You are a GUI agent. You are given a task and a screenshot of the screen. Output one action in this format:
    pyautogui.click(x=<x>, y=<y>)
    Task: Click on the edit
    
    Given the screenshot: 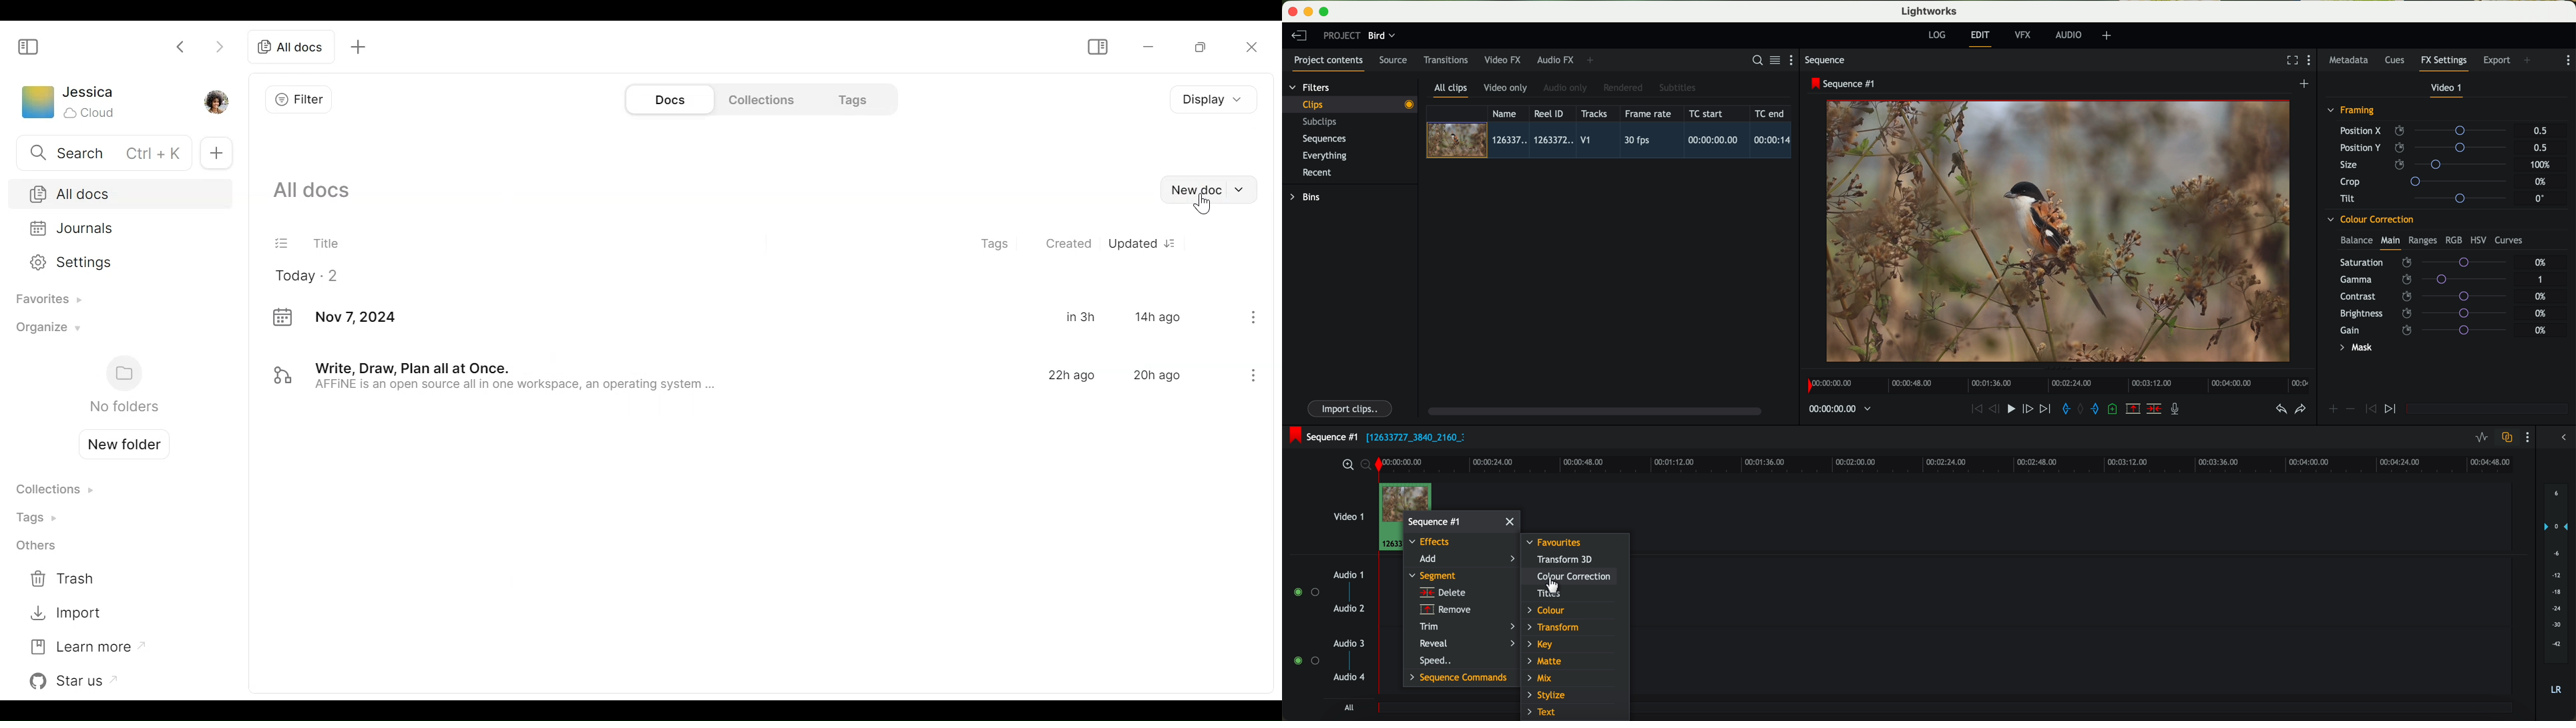 What is the action you would take?
    pyautogui.click(x=1982, y=38)
    